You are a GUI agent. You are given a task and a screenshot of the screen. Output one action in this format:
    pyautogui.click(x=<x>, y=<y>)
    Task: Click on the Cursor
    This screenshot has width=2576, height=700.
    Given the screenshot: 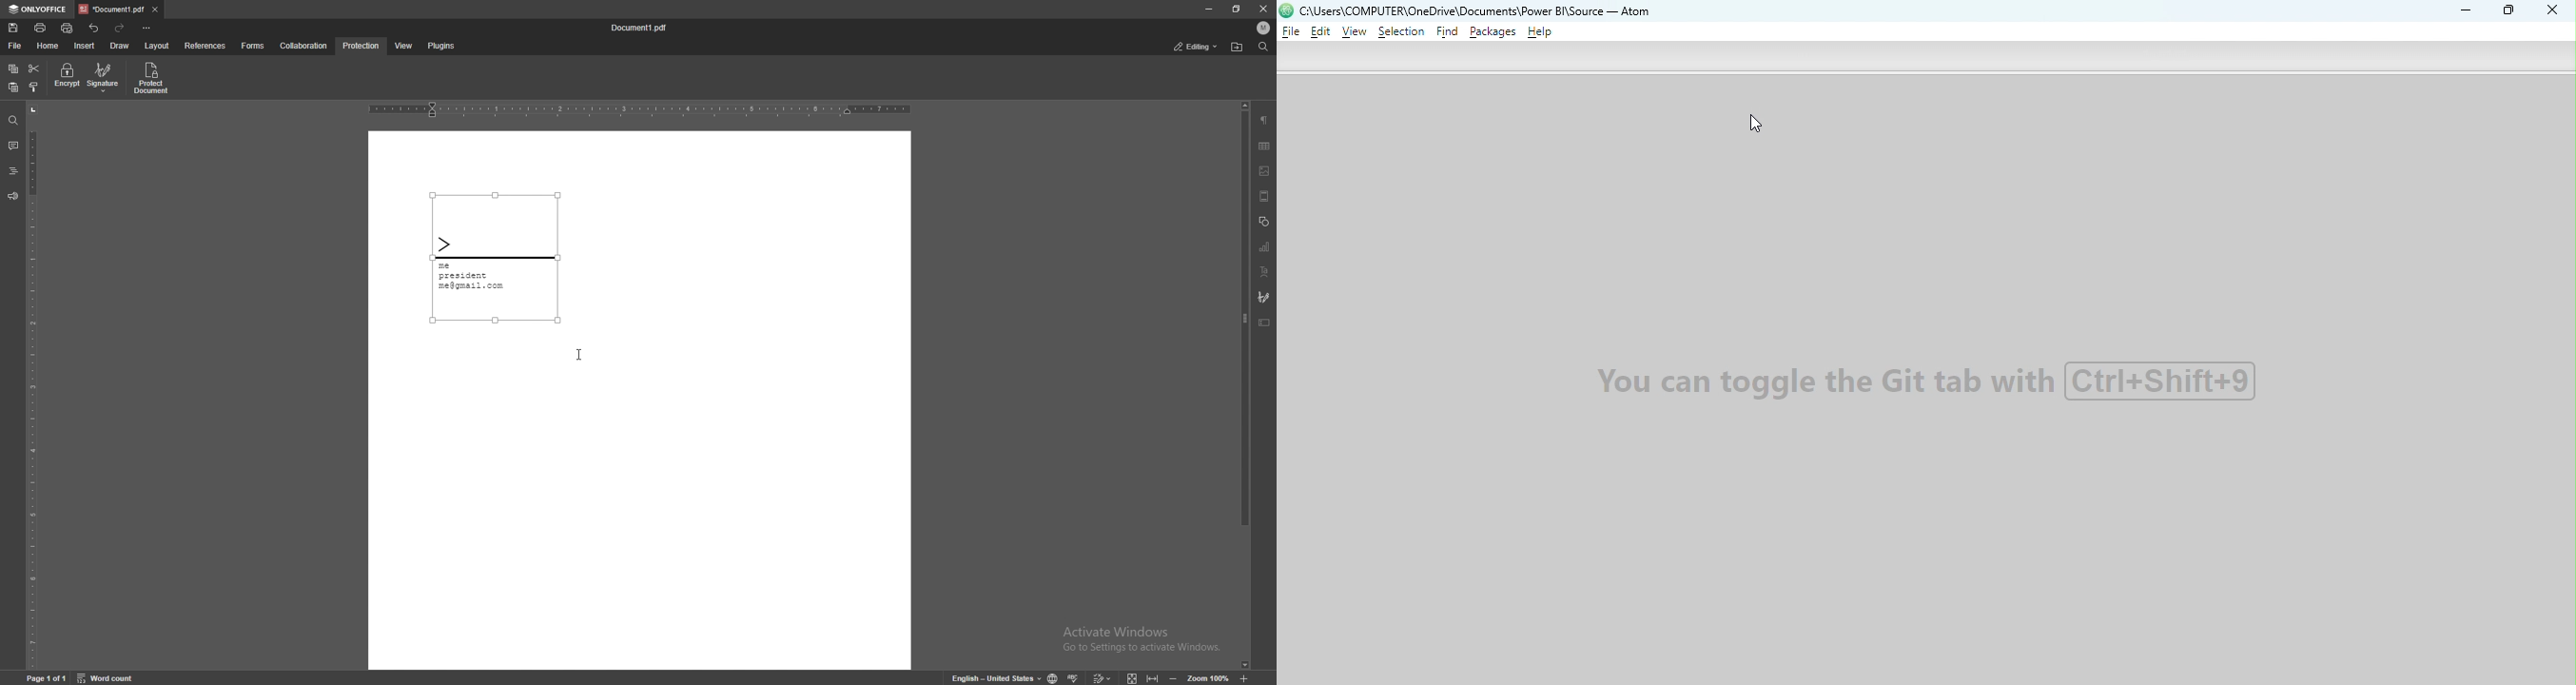 What is the action you would take?
    pyautogui.click(x=1758, y=125)
    